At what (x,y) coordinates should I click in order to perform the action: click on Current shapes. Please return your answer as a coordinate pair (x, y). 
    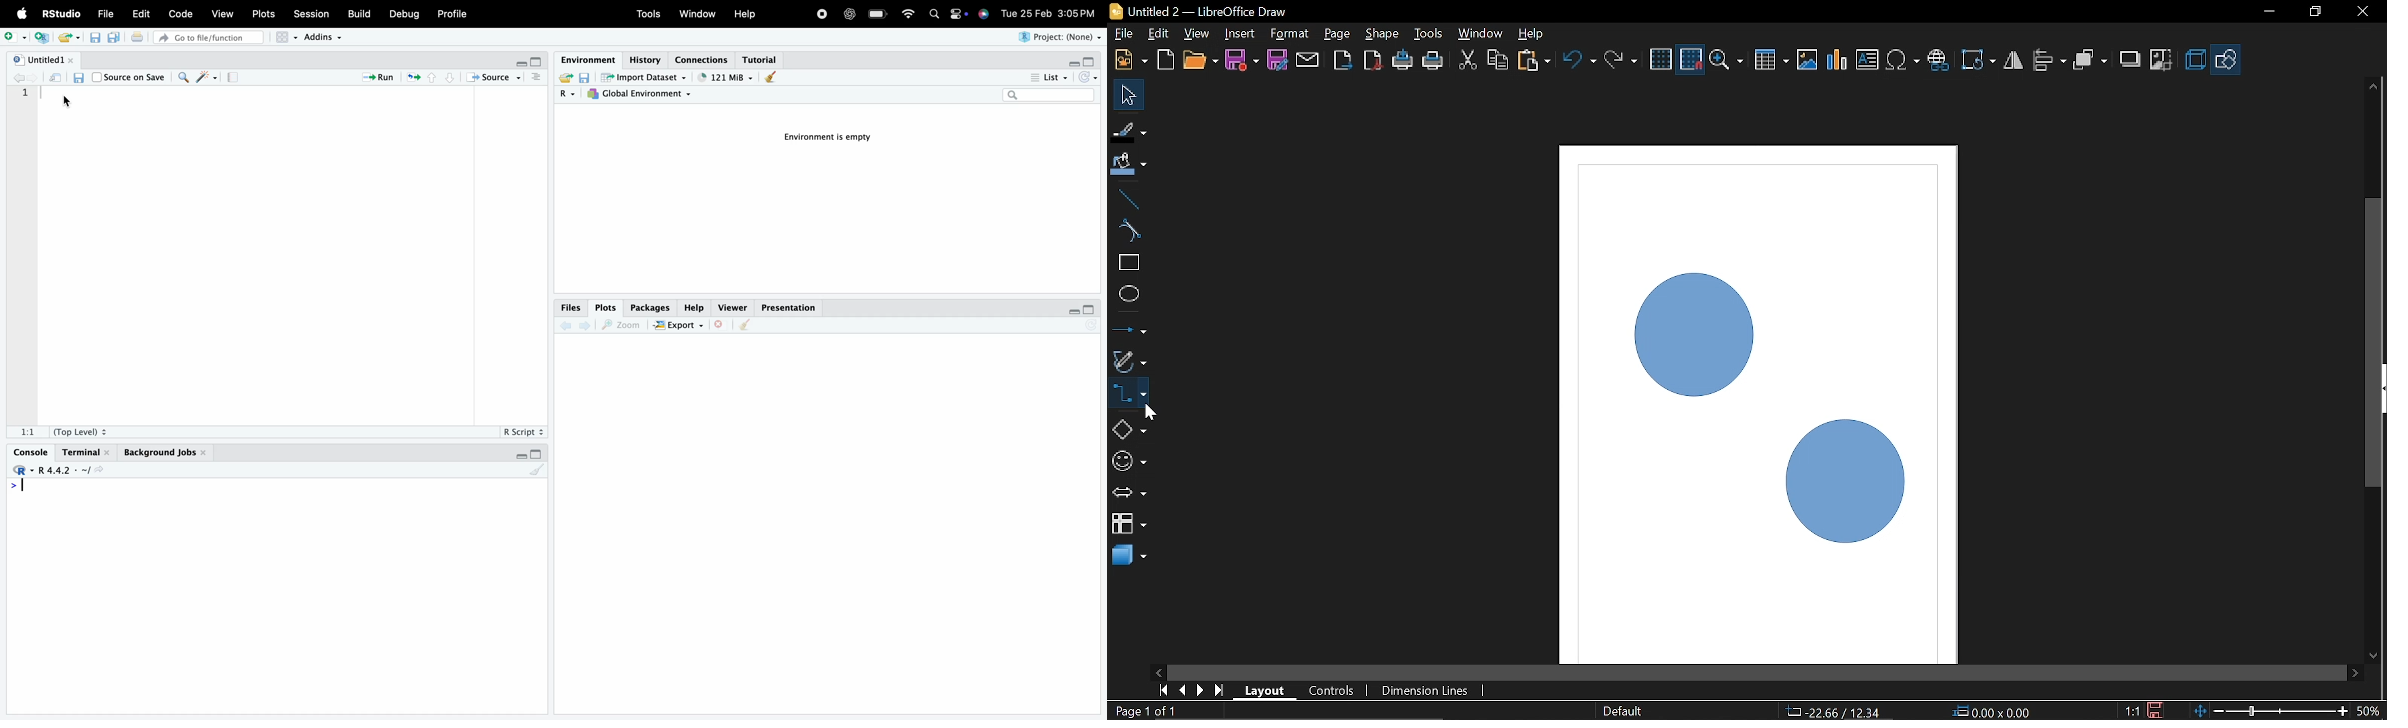
    Looking at the image, I should click on (1761, 407).